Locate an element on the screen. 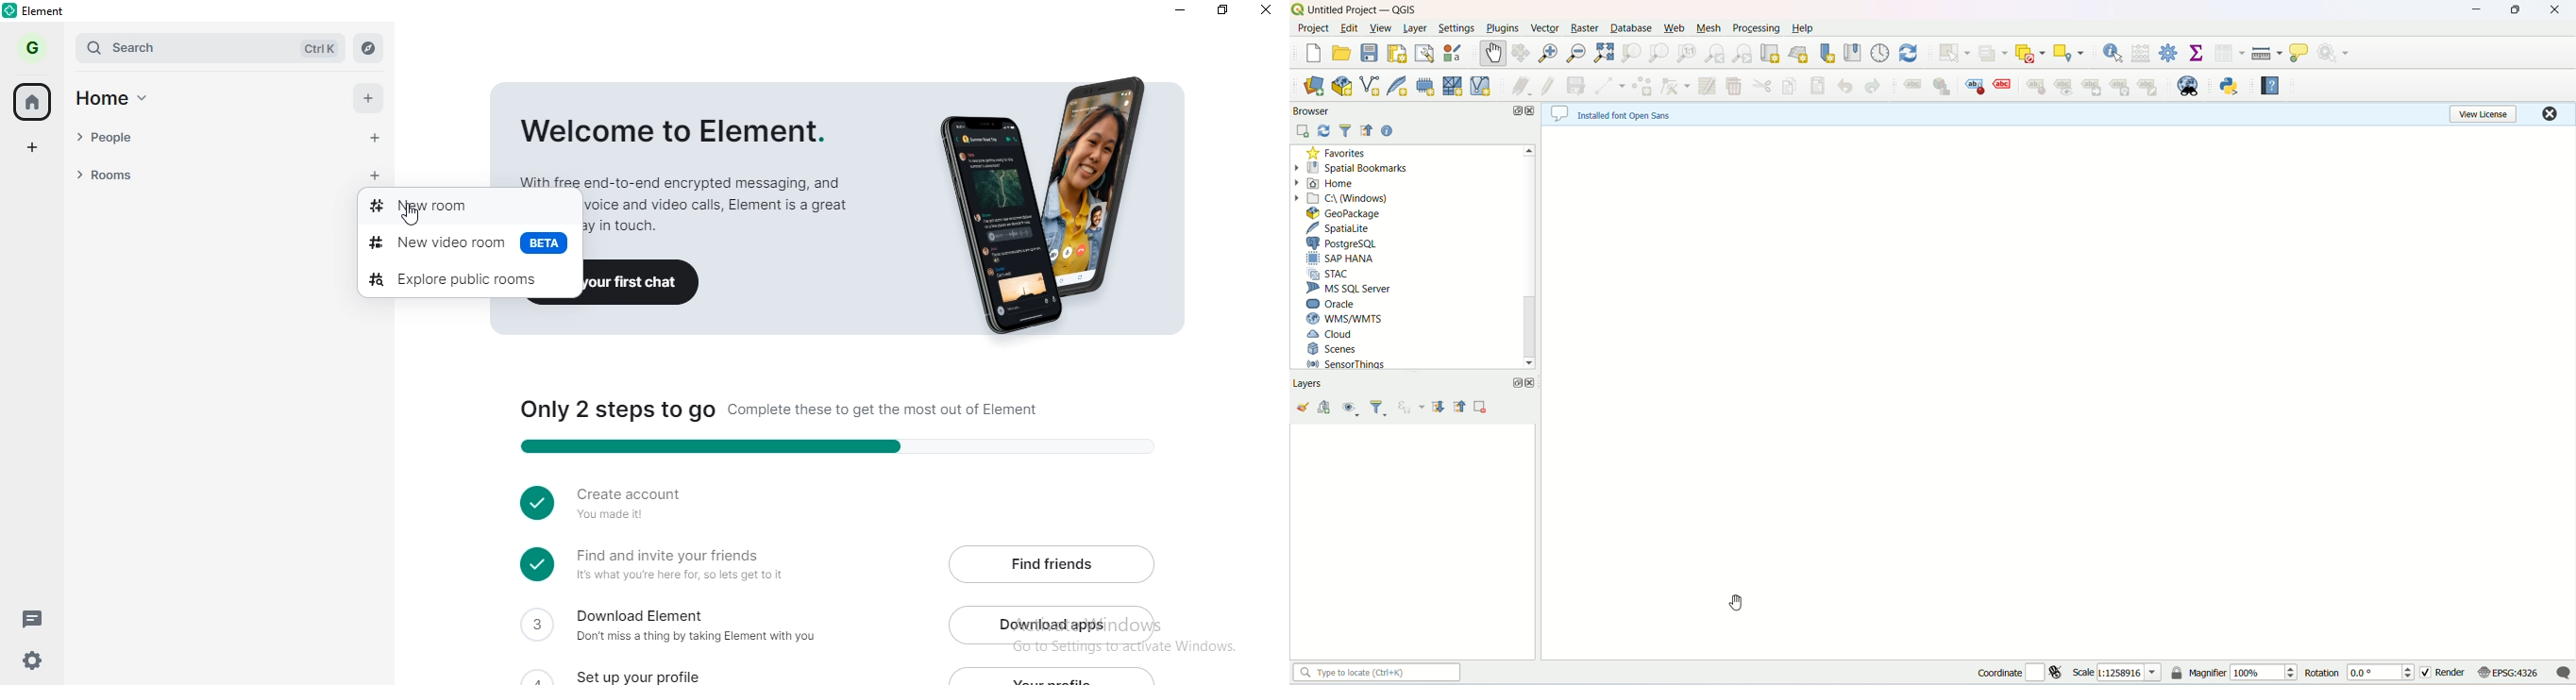  digitize with segments is located at coordinates (1605, 85).